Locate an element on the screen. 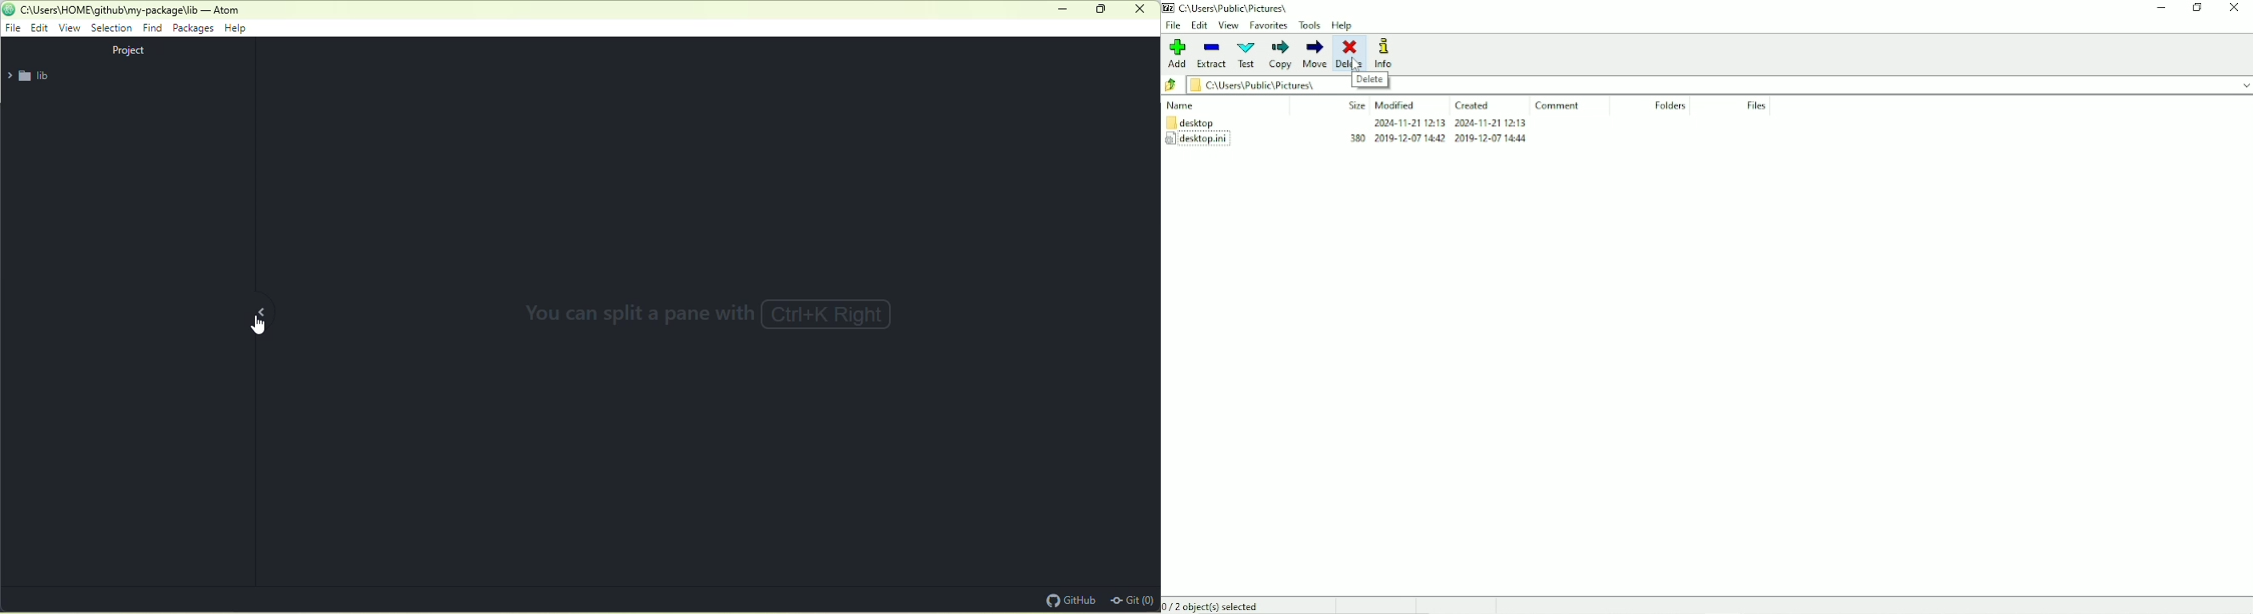 This screenshot has width=2268, height=616. minimize is located at coordinates (1065, 10).